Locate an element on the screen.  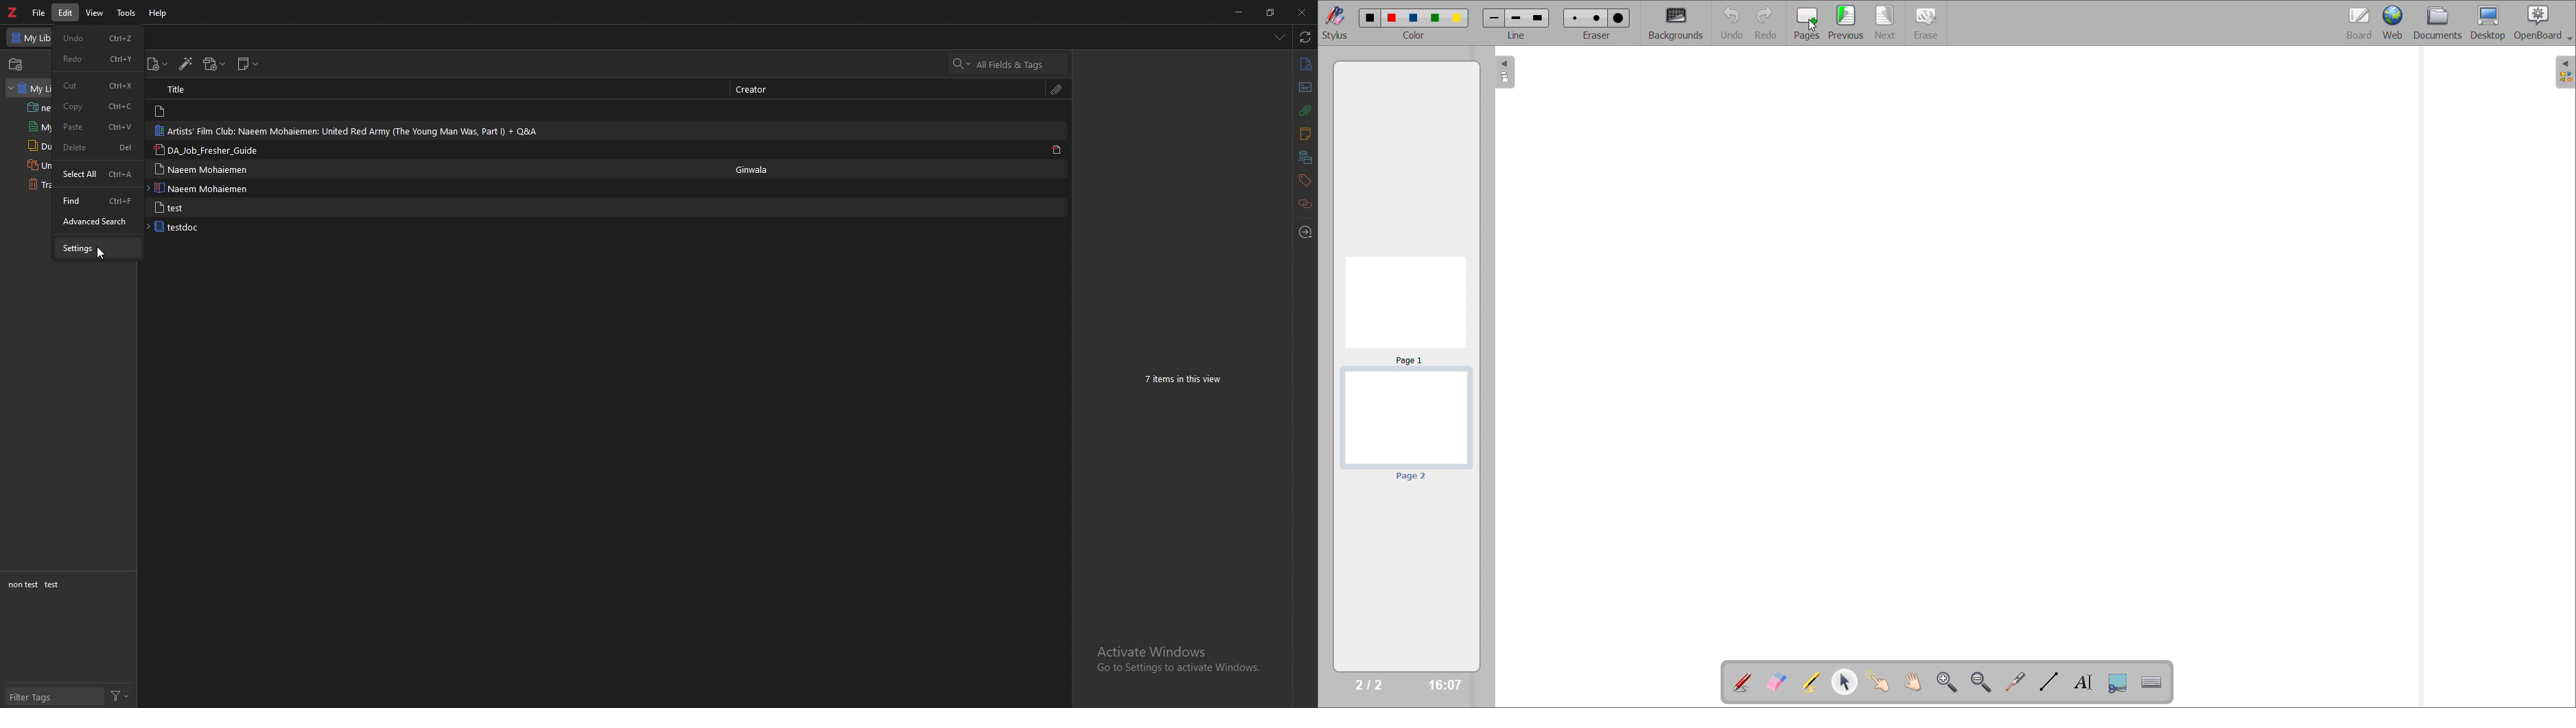
color is located at coordinates (1415, 24).